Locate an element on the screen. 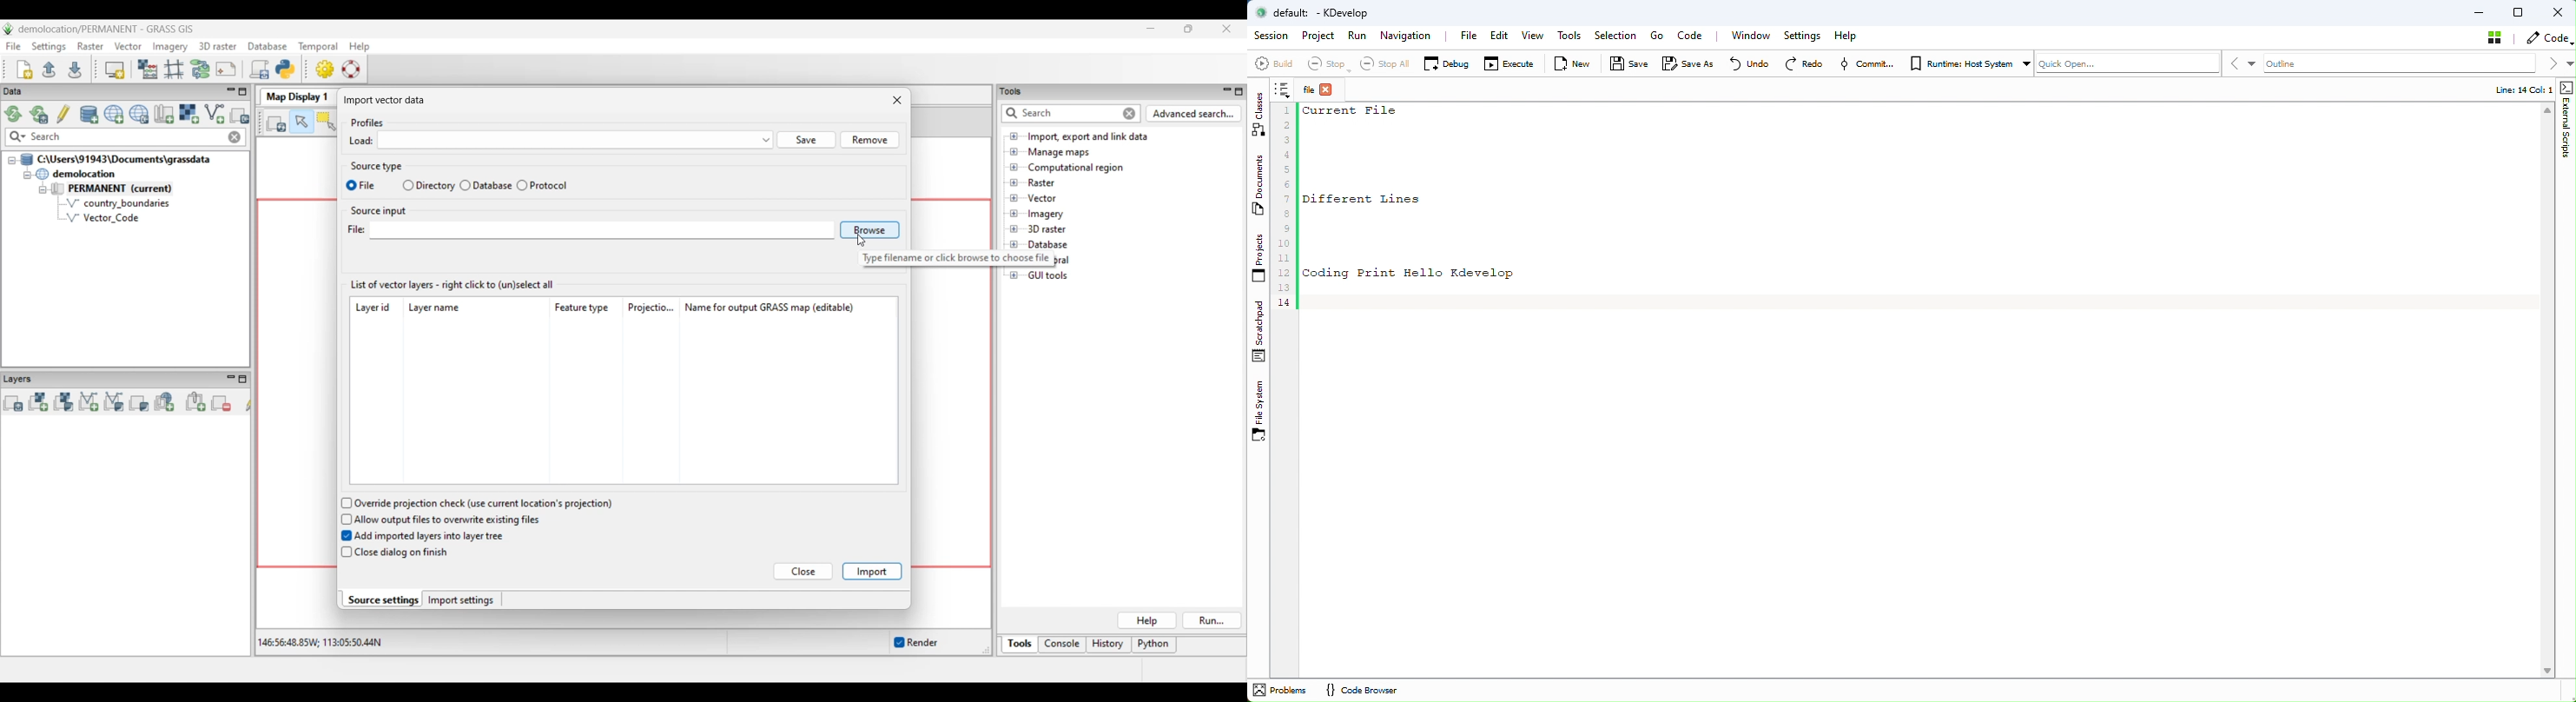 The width and height of the screenshot is (2576, 728). Box is located at coordinates (2520, 12).